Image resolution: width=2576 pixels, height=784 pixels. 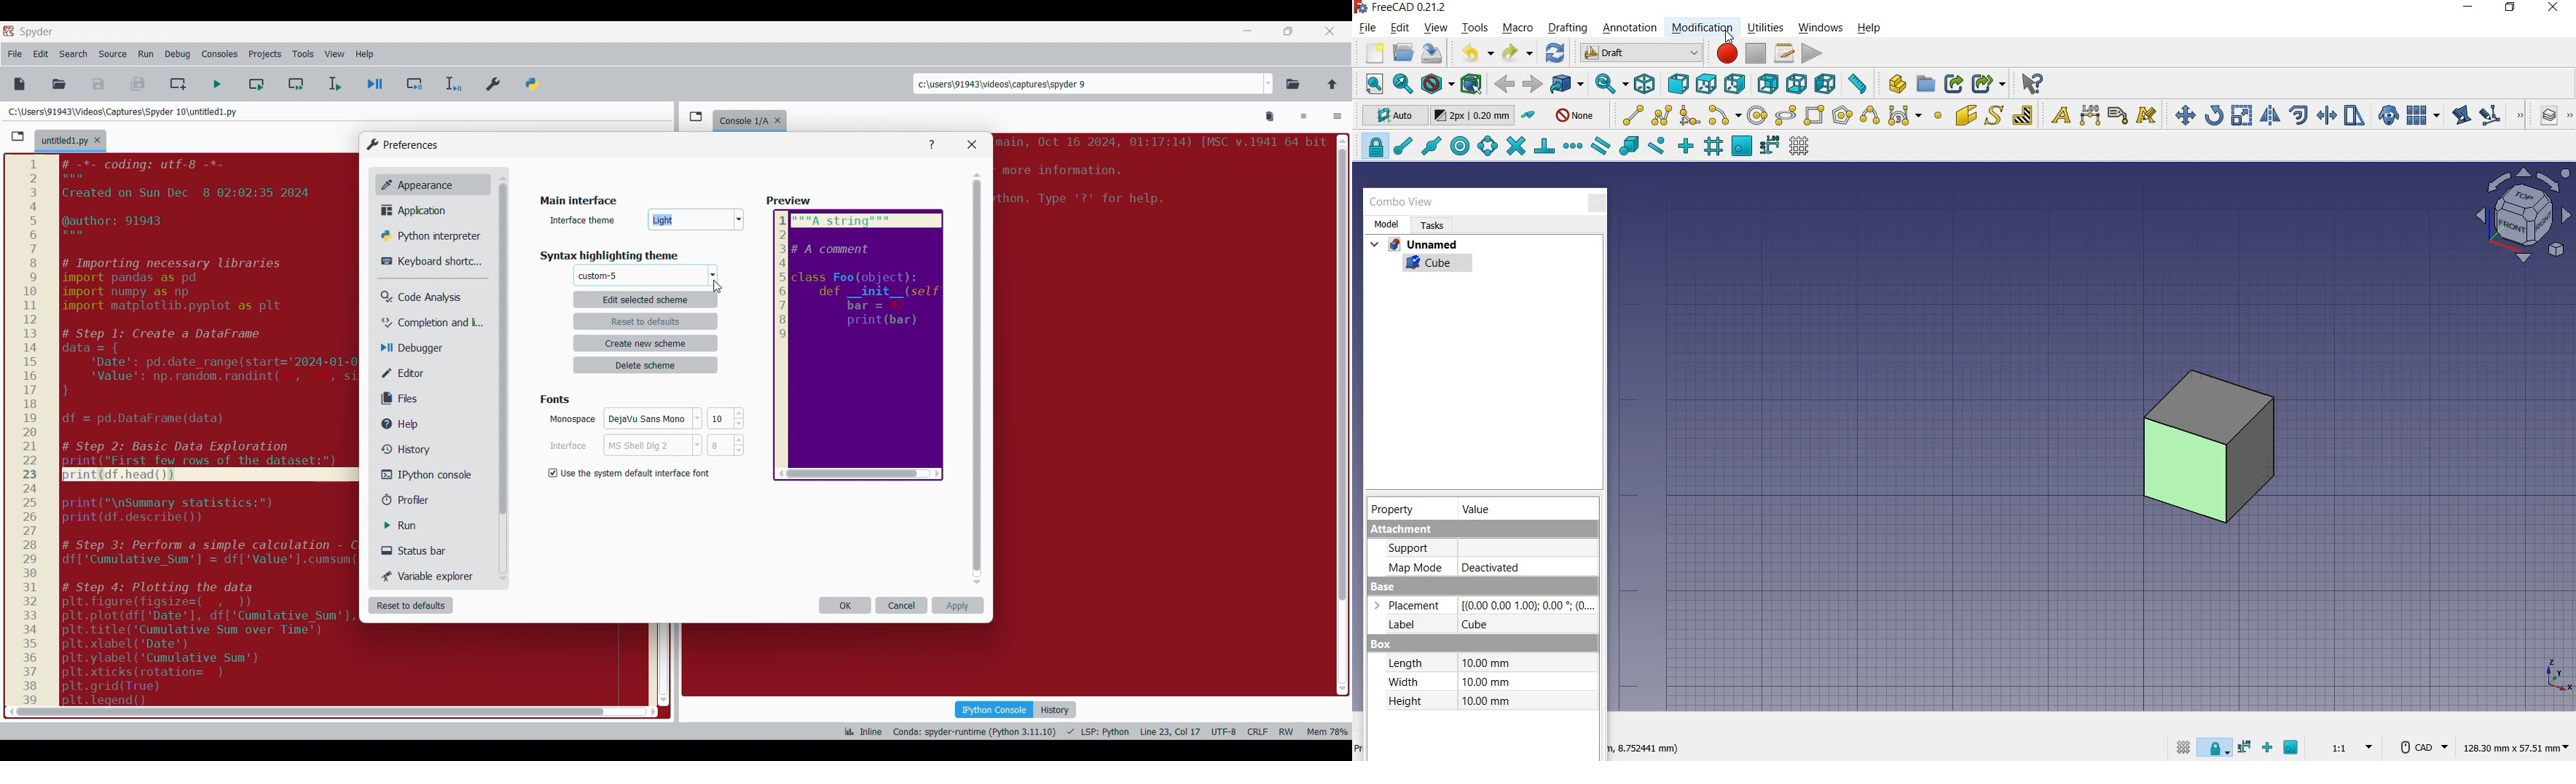 What do you see at coordinates (1405, 53) in the screenshot?
I see `open` at bounding box center [1405, 53].